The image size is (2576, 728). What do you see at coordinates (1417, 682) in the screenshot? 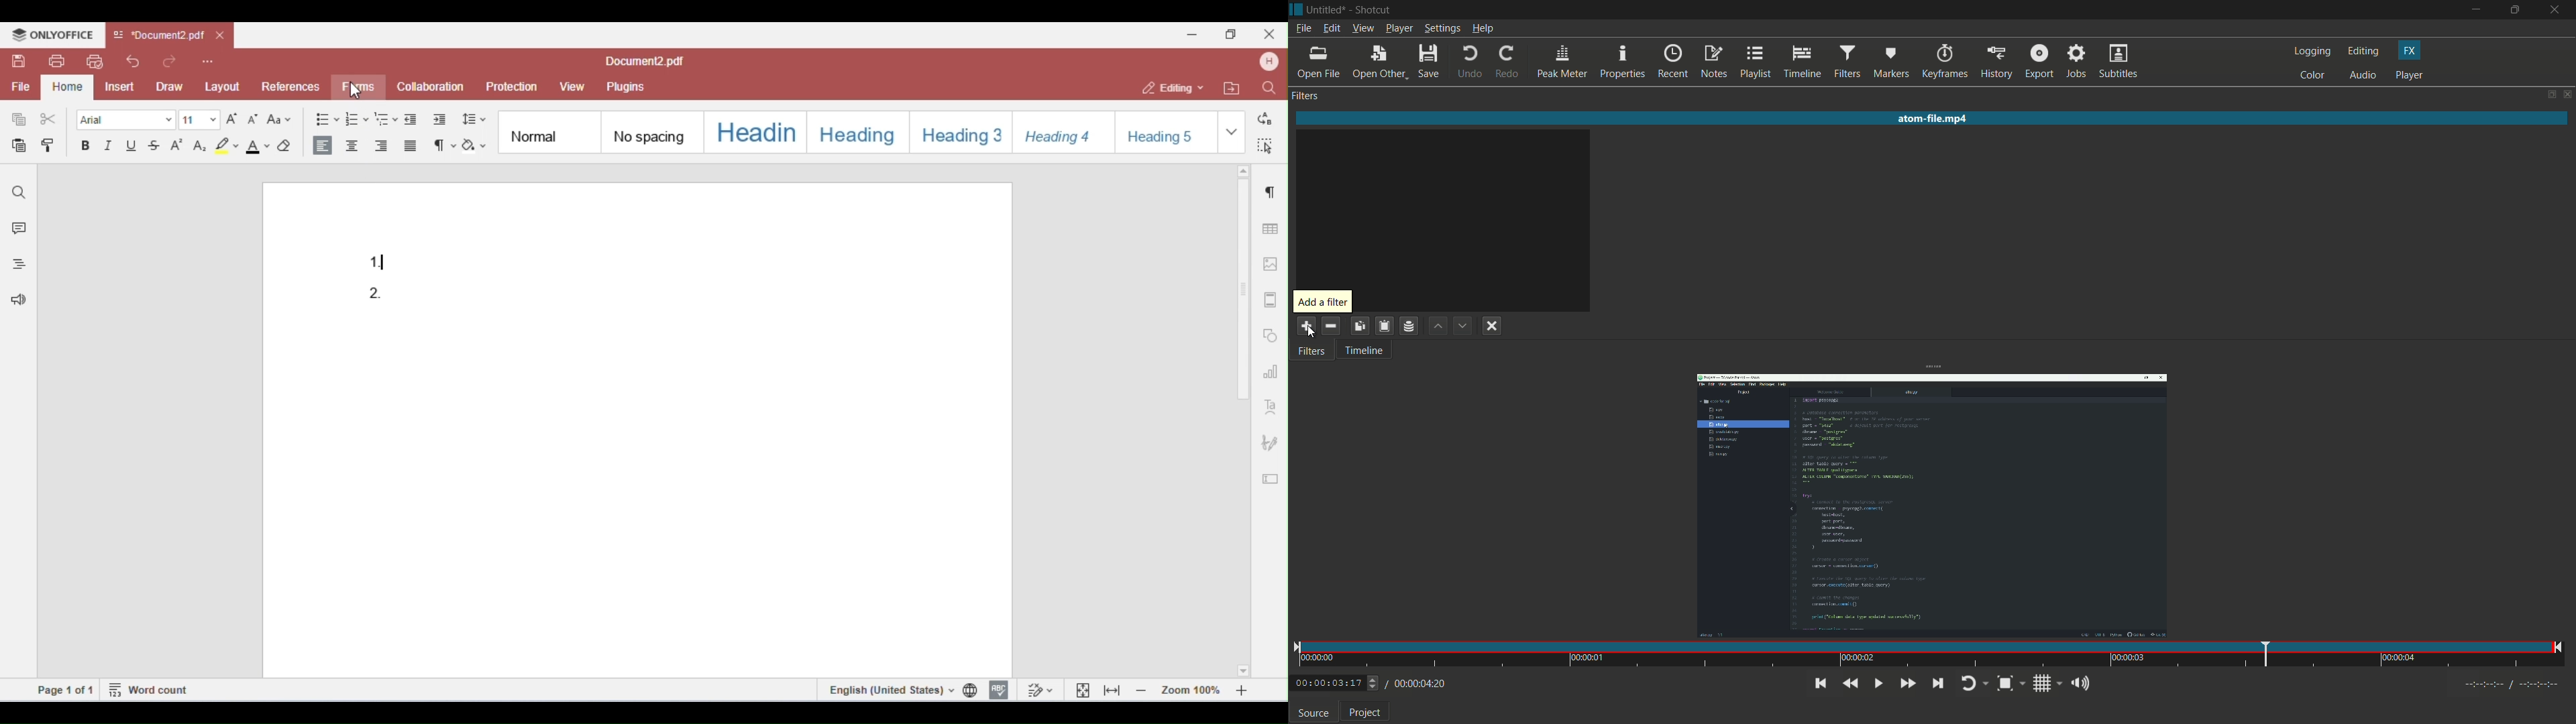
I see ` / 00:00:04:20 (total time)` at bounding box center [1417, 682].